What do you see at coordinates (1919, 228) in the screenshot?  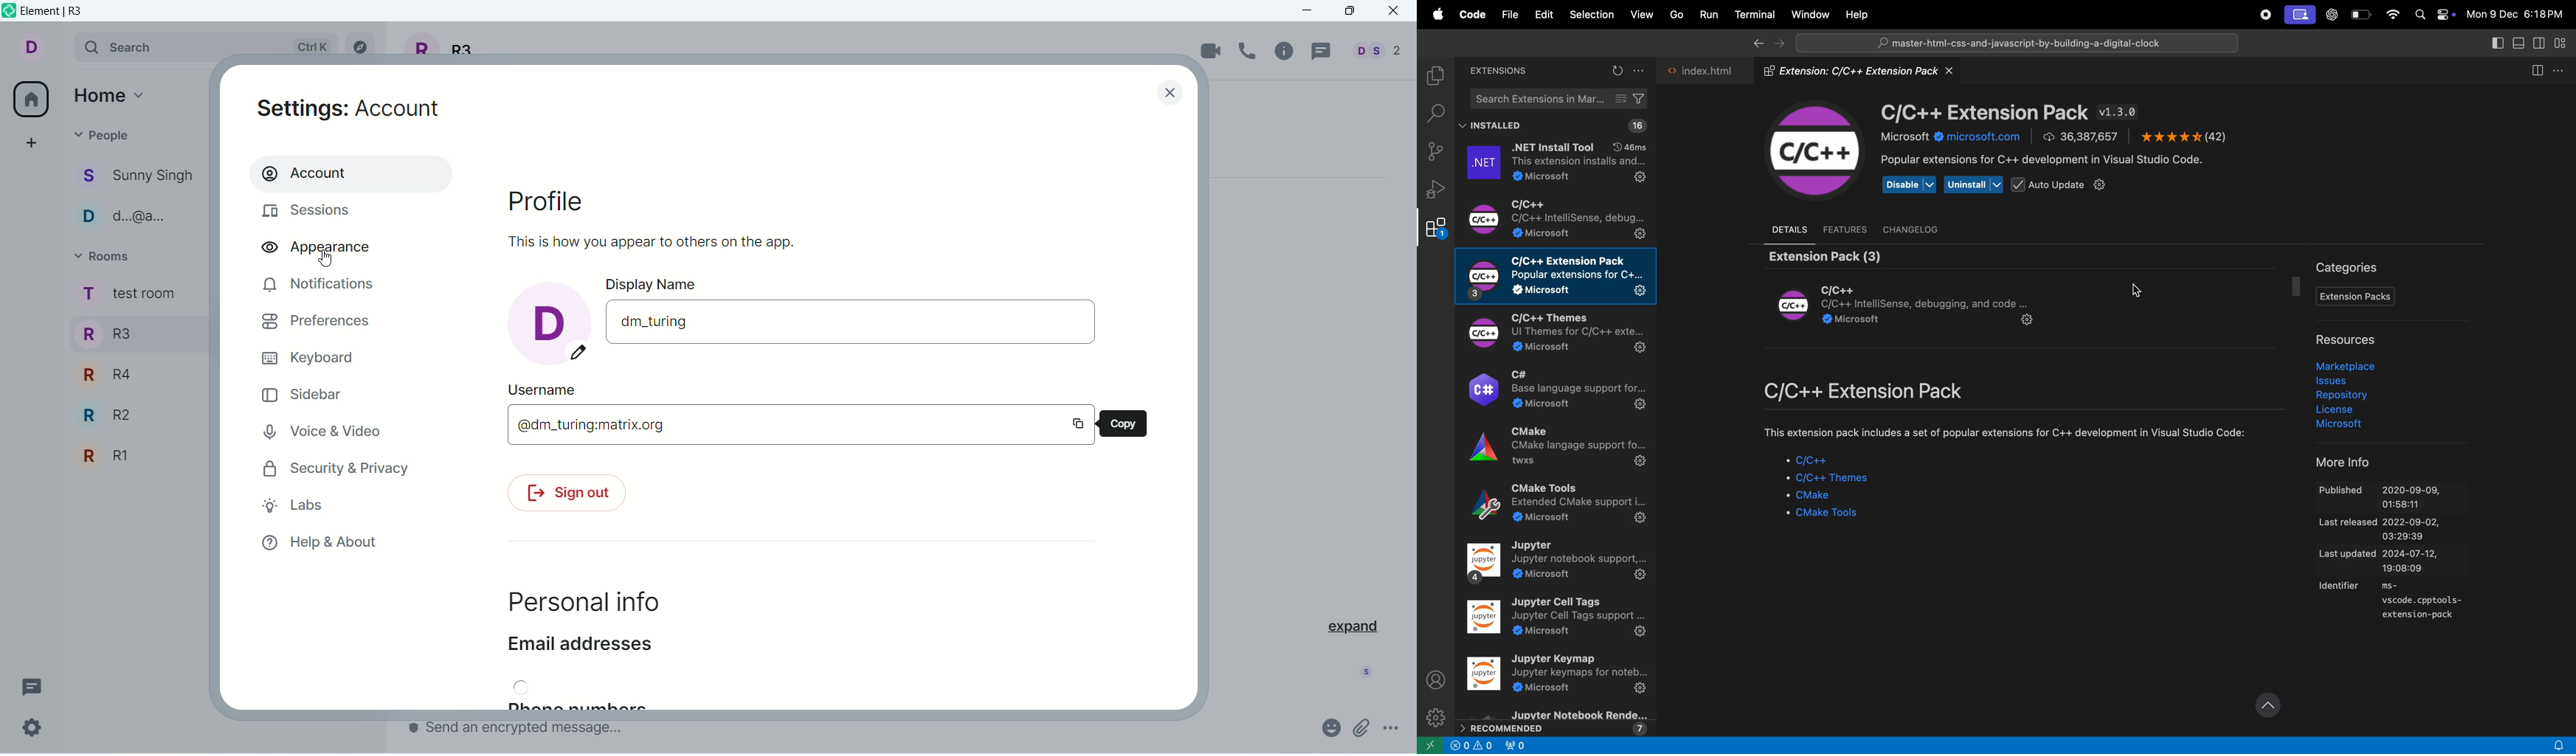 I see `chanel log` at bounding box center [1919, 228].